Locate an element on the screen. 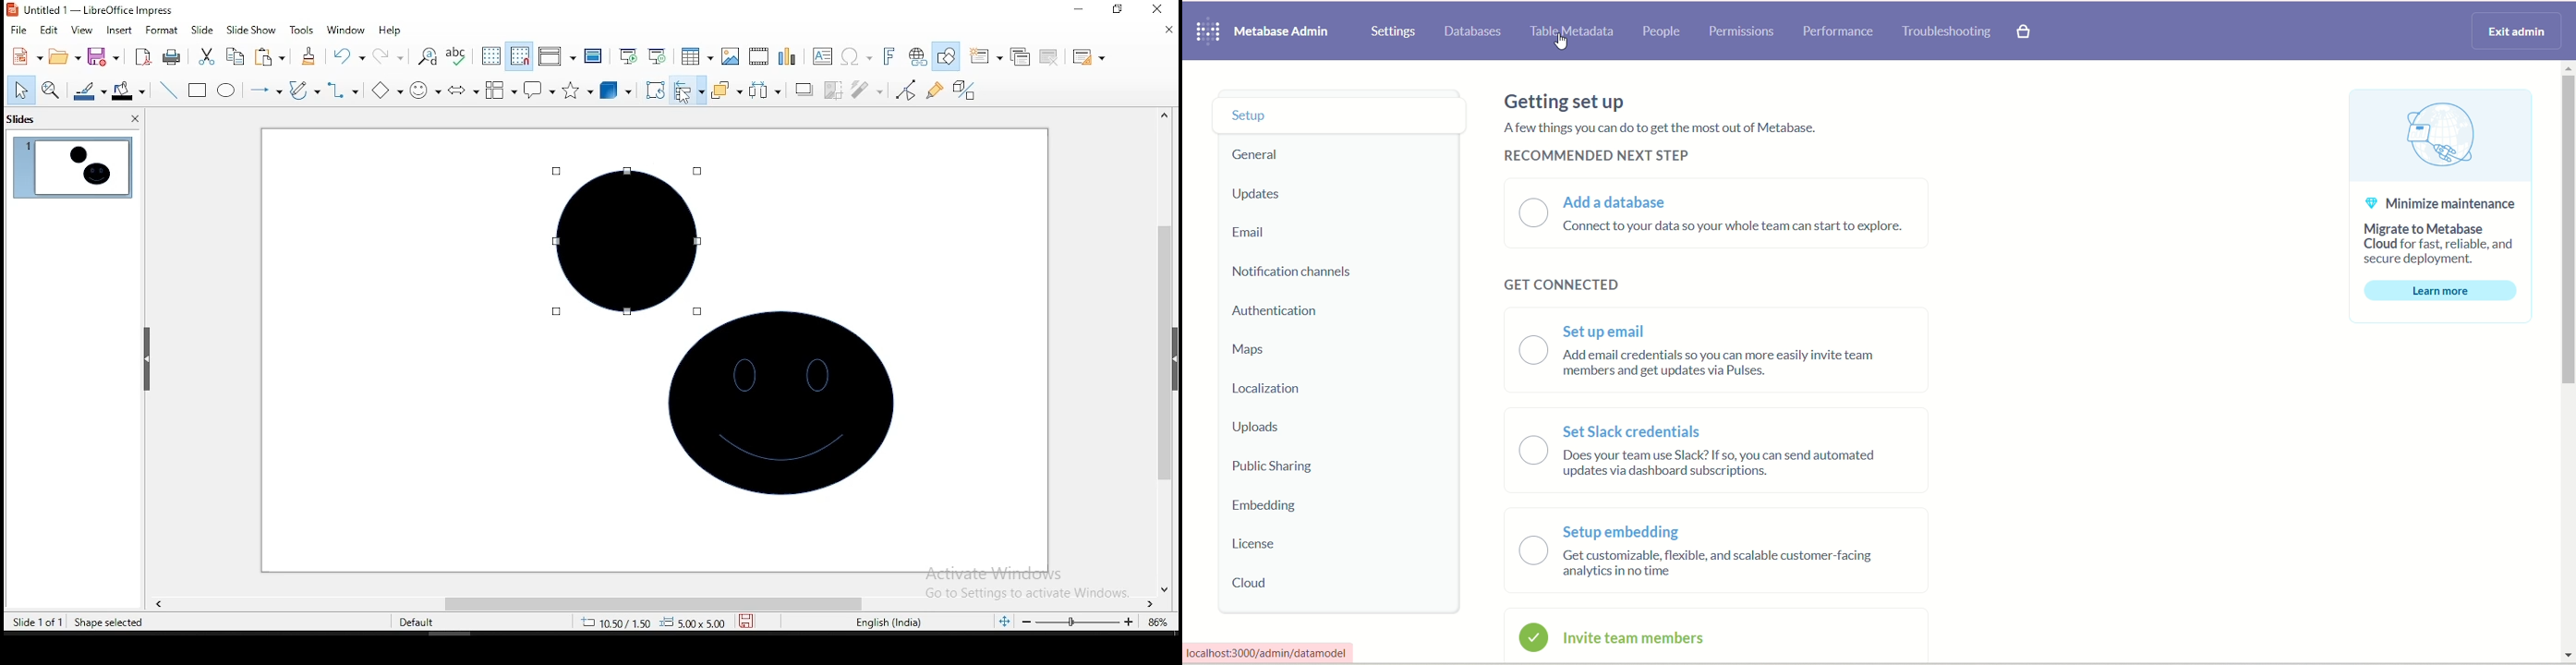 This screenshot has width=2576, height=672. filter is located at coordinates (865, 91).